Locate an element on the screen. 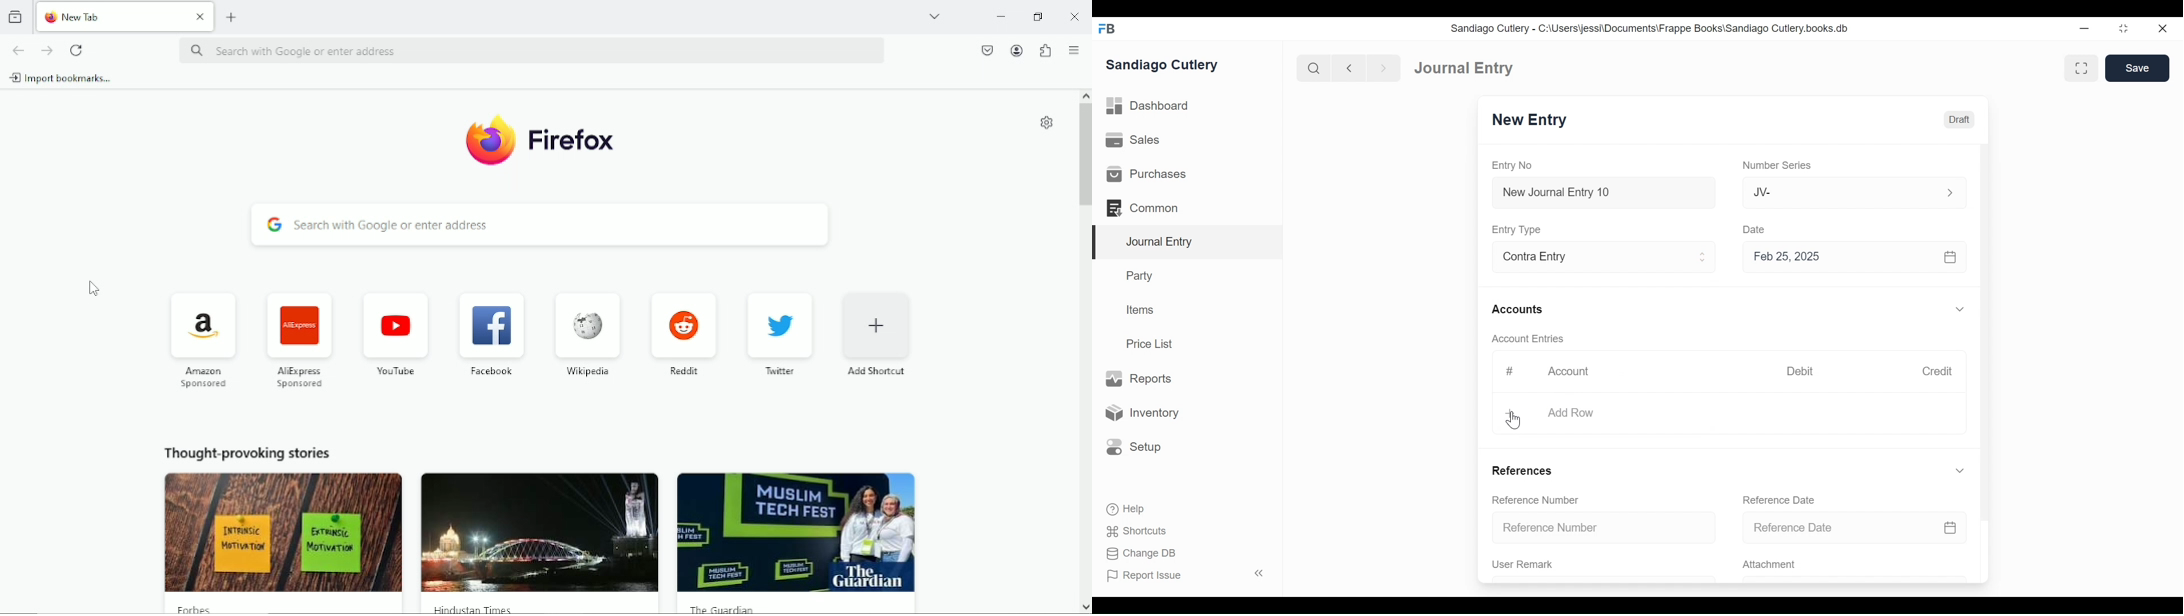  Expand is located at coordinates (1960, 310).